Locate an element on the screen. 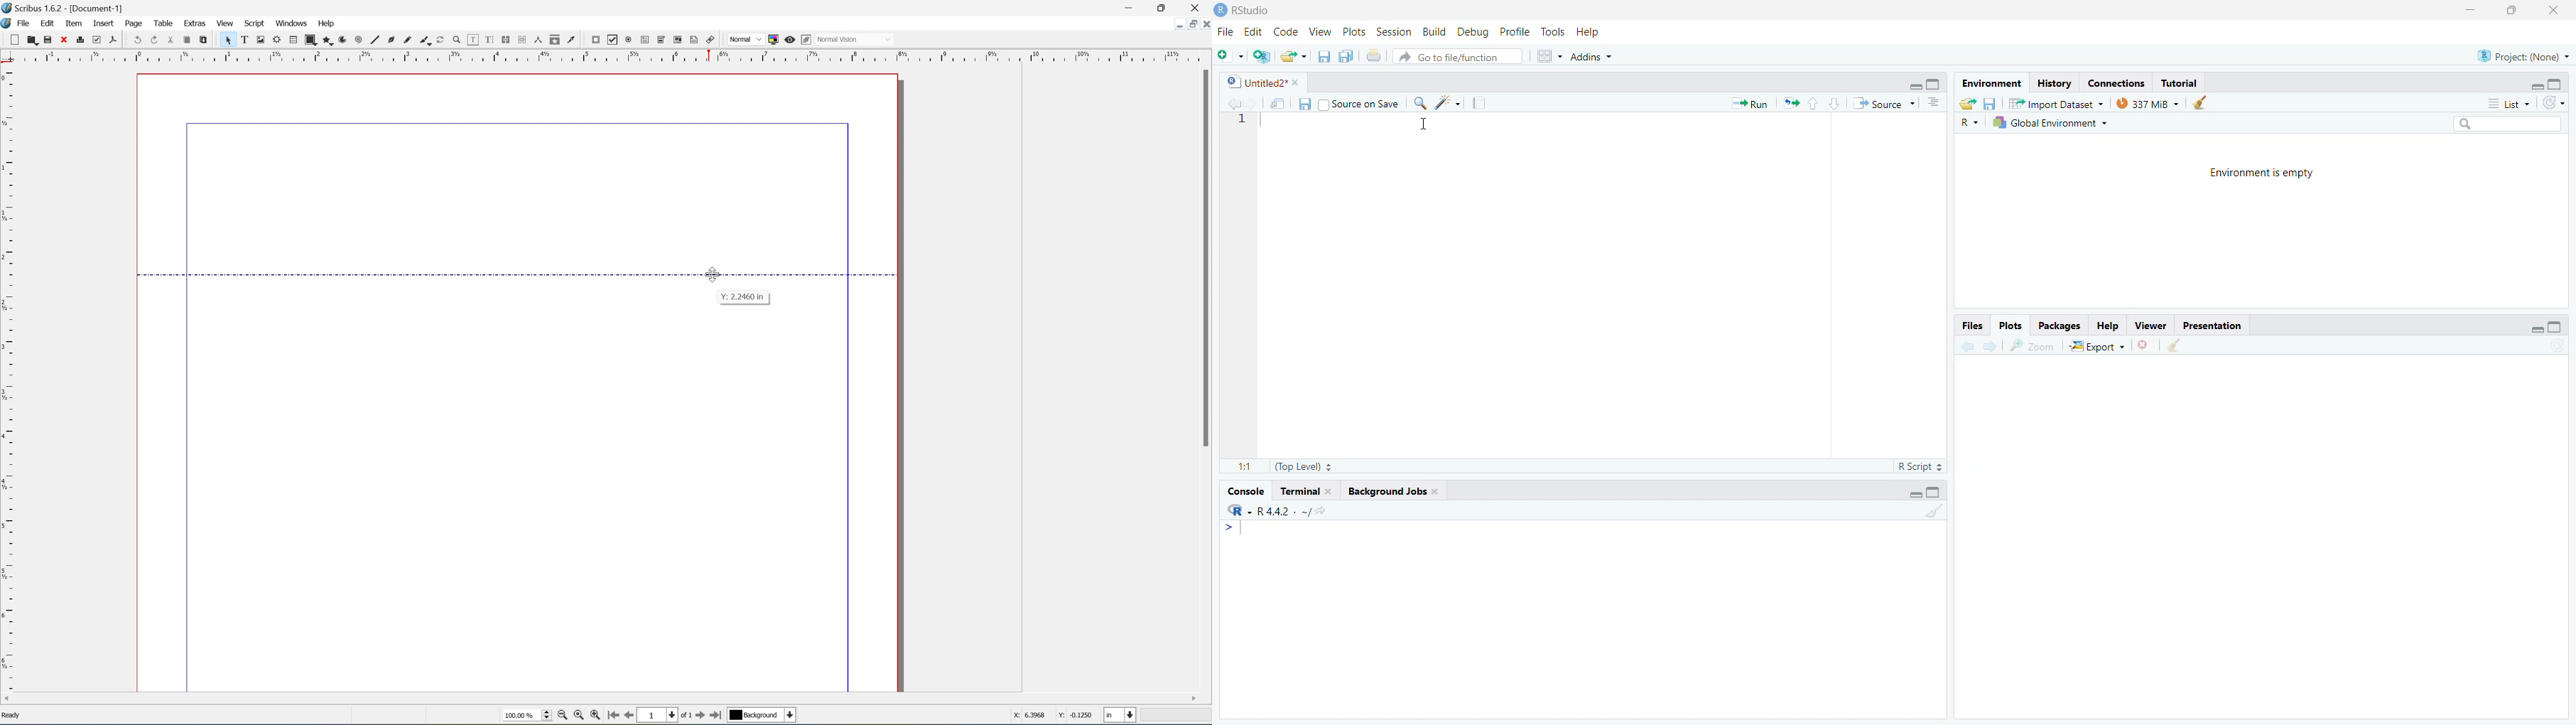  Tutorial is located at coordinates (2183, 83).